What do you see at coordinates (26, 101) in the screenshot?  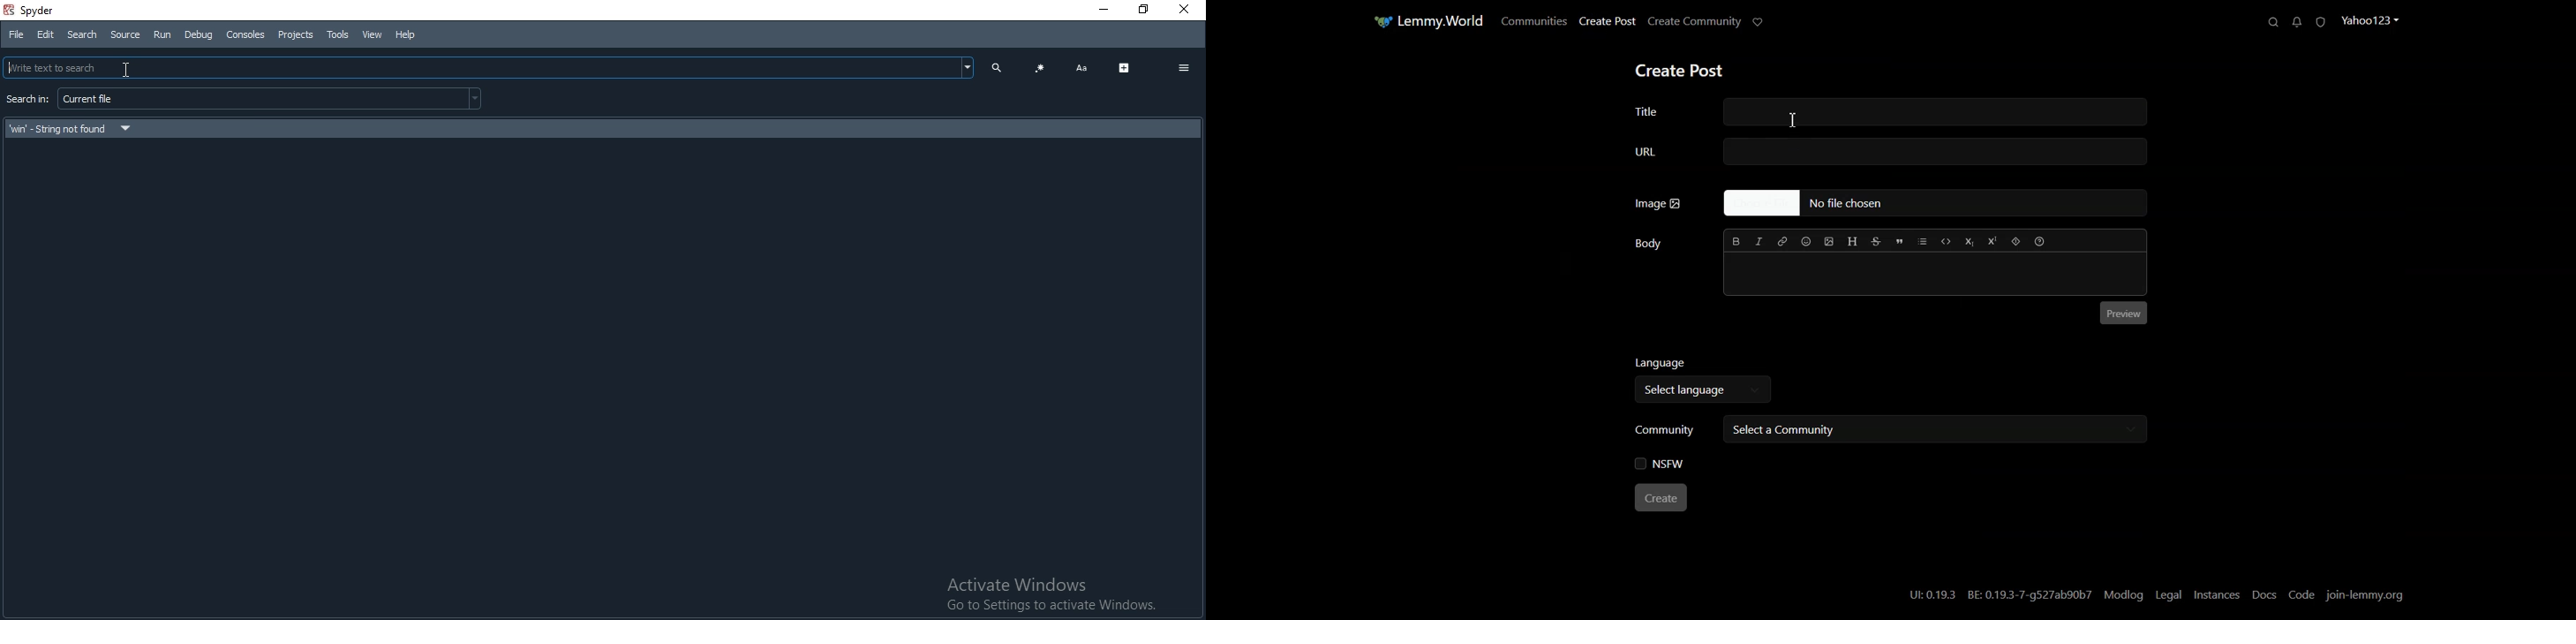 I see `search for` at bounding box center [26, 101].